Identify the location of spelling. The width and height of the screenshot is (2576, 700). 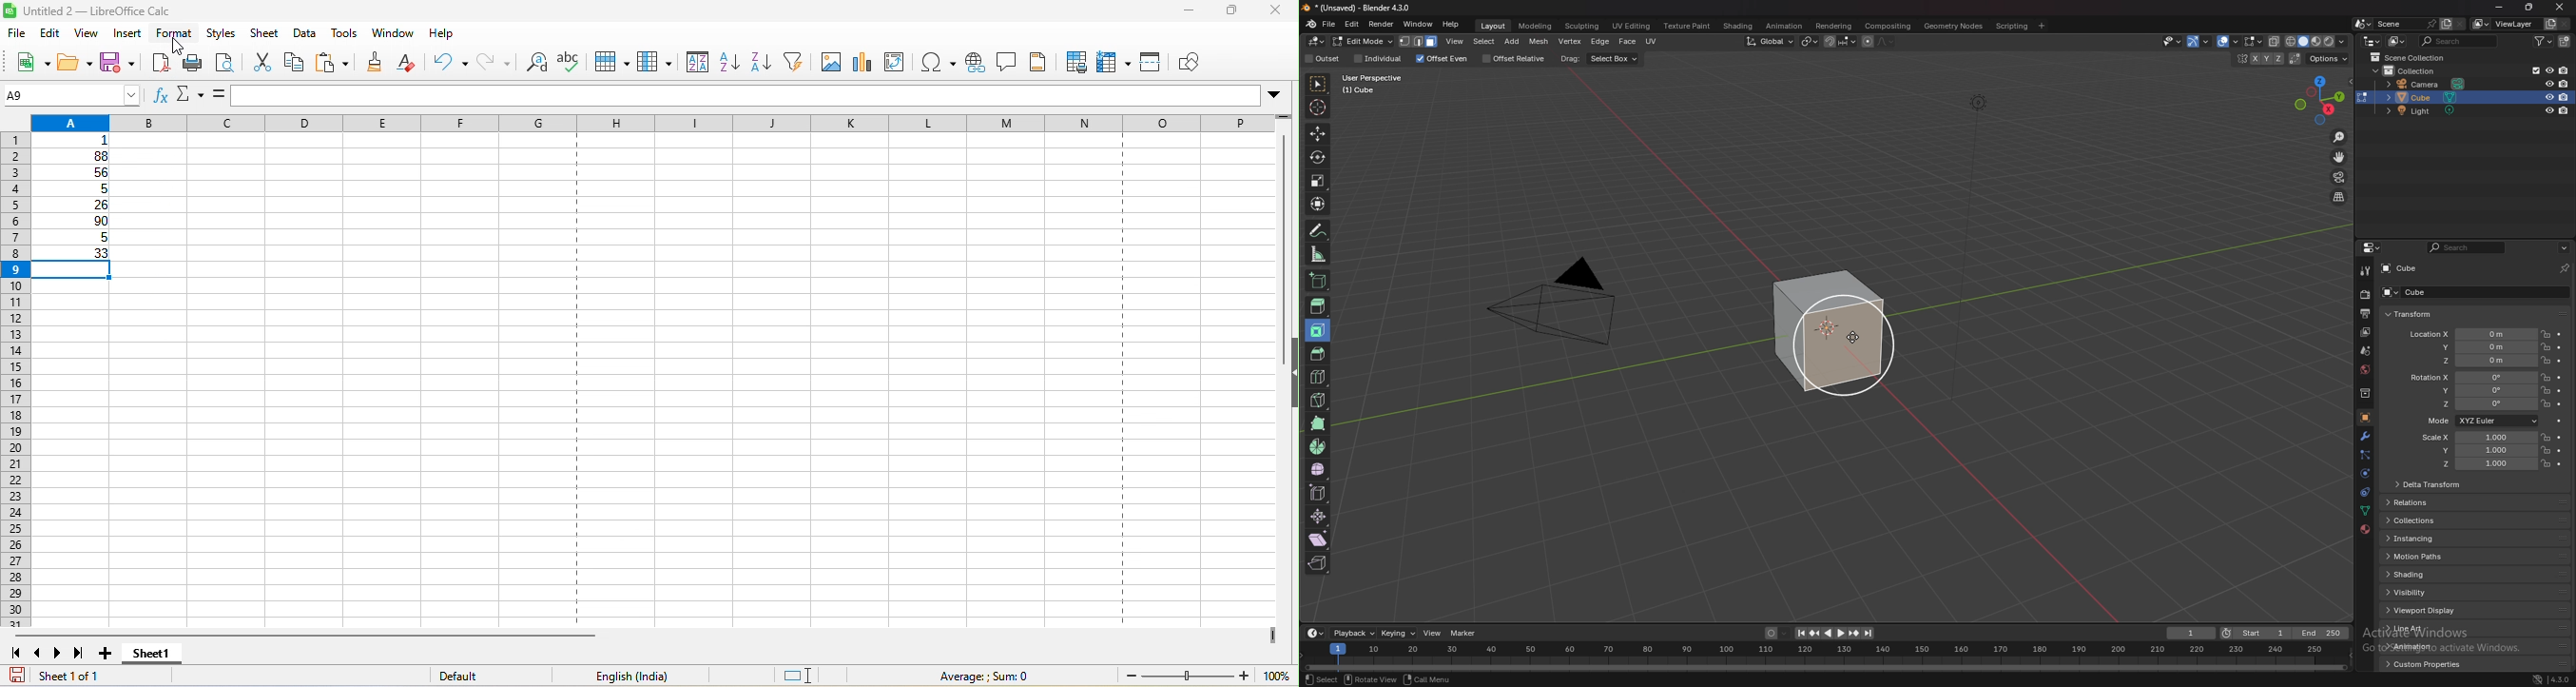
(569, 67).